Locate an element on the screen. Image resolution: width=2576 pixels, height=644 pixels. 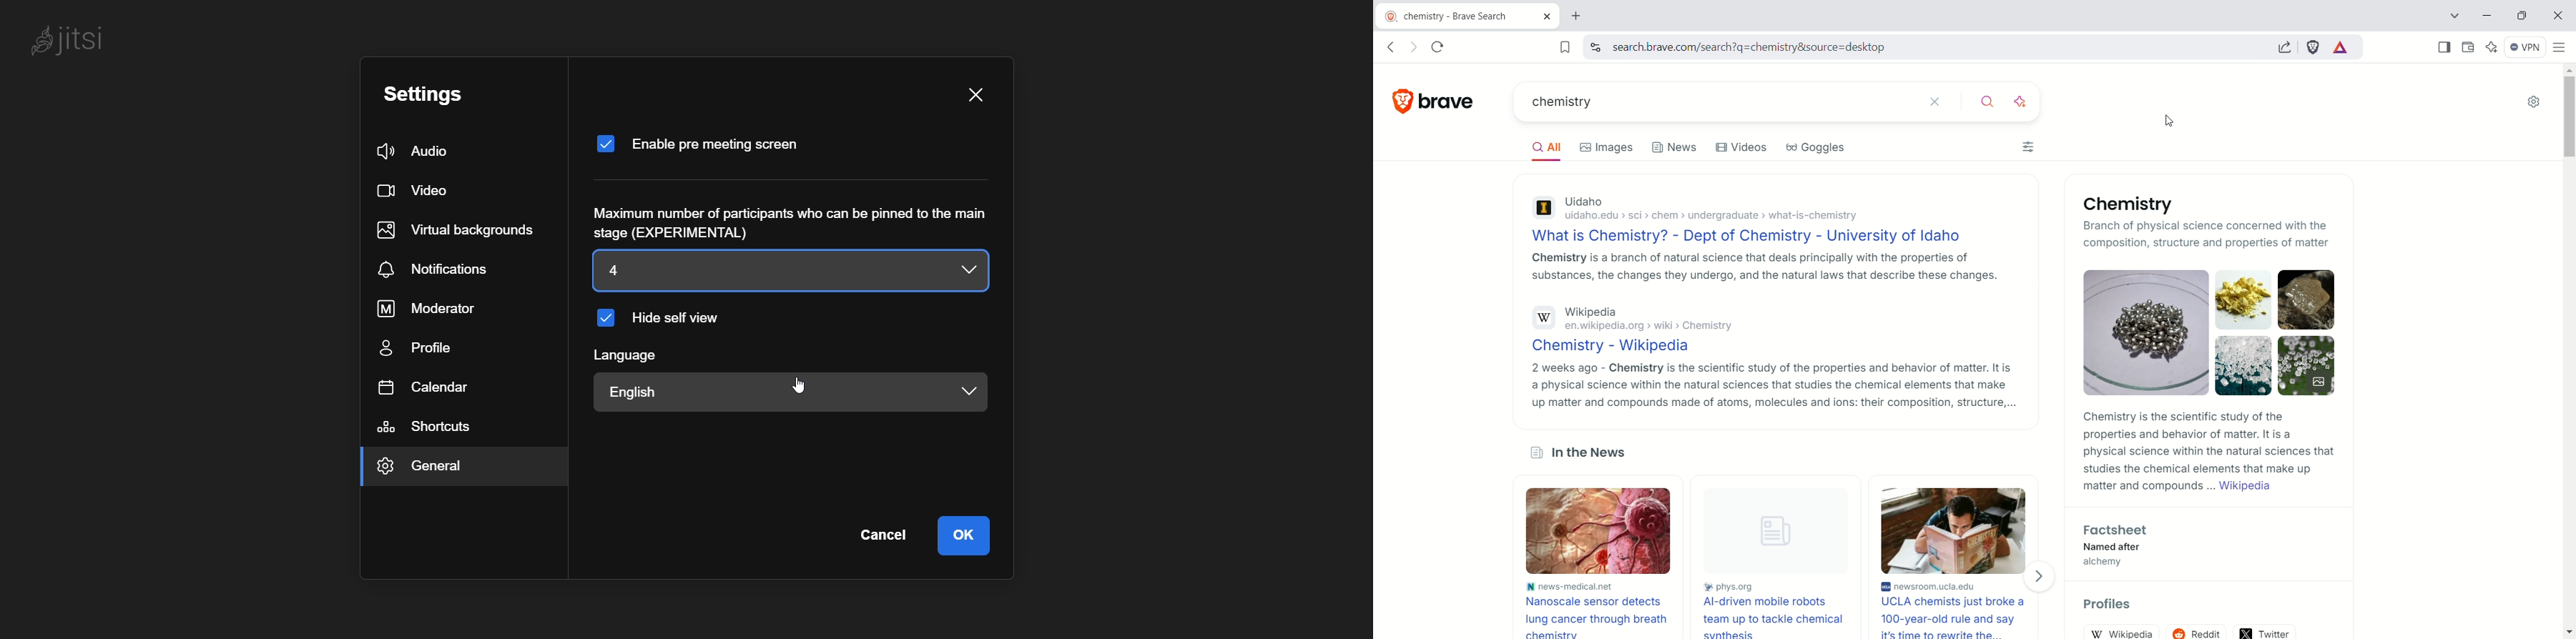
image of a person reading a book is located at coordinates (1955, 529).